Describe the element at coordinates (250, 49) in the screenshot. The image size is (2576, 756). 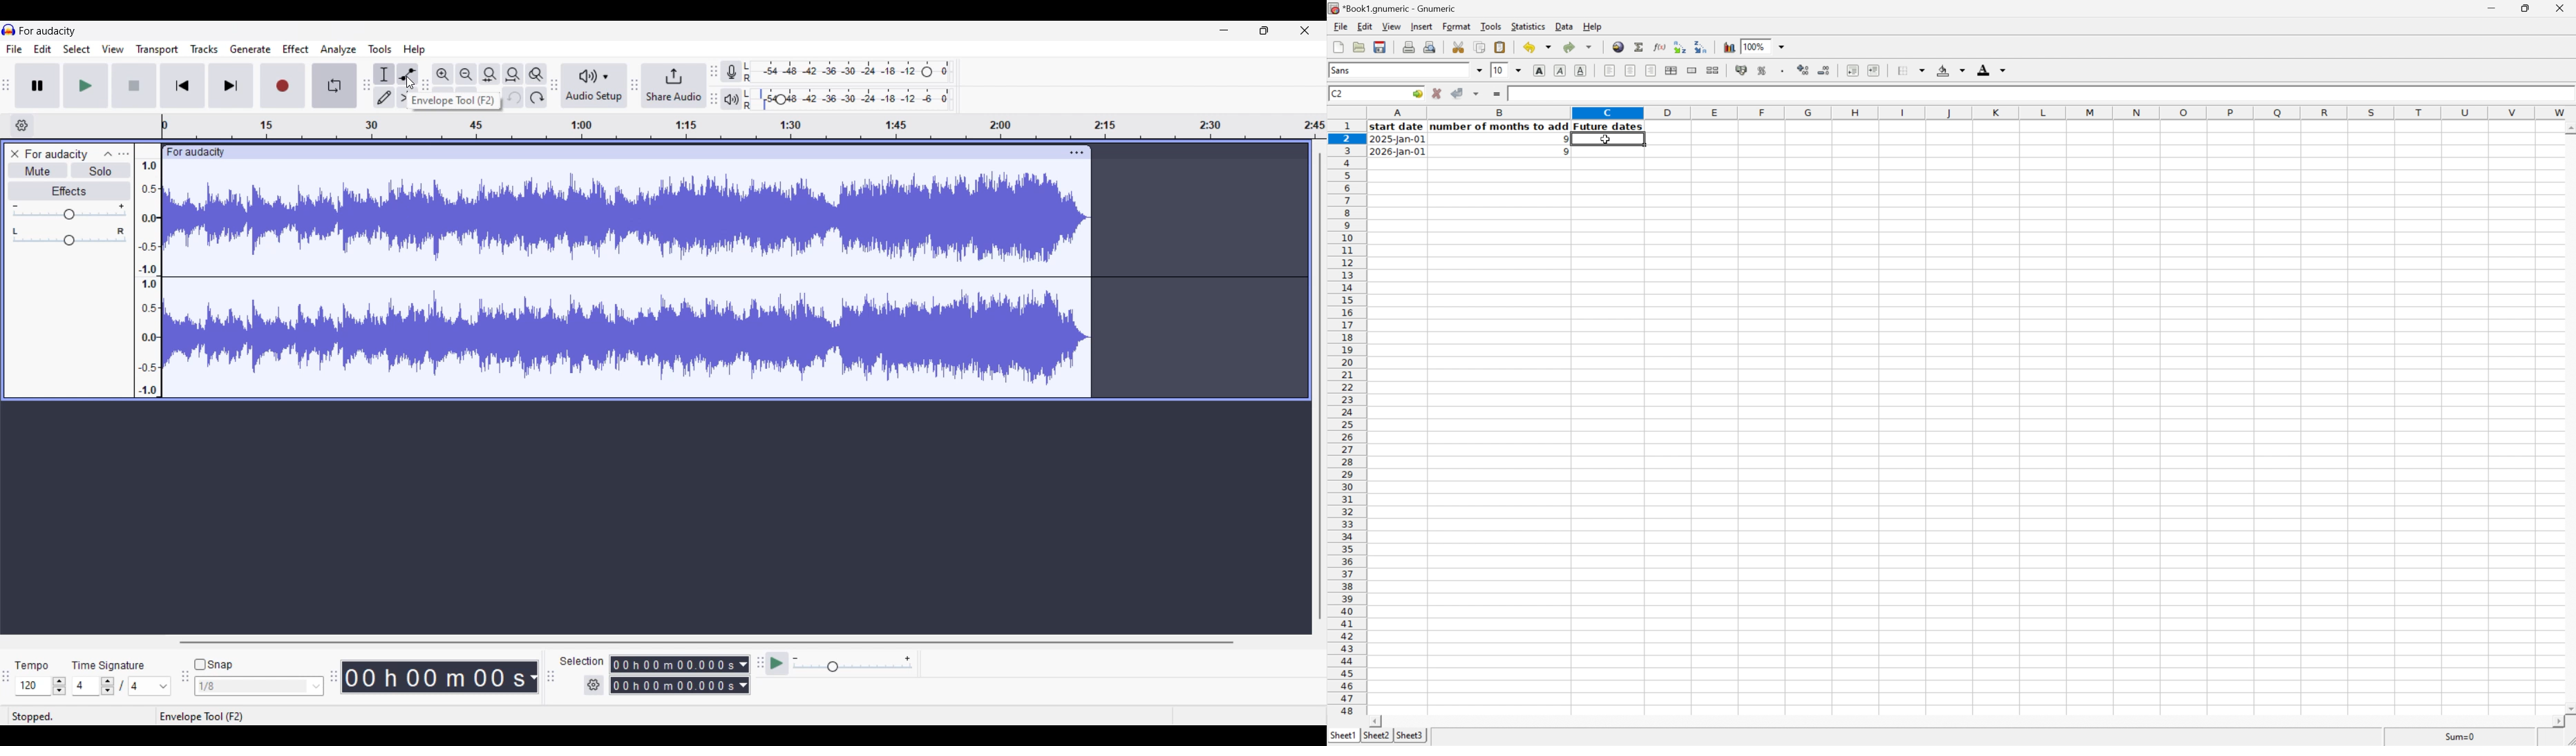
I see `Generate` at that location.